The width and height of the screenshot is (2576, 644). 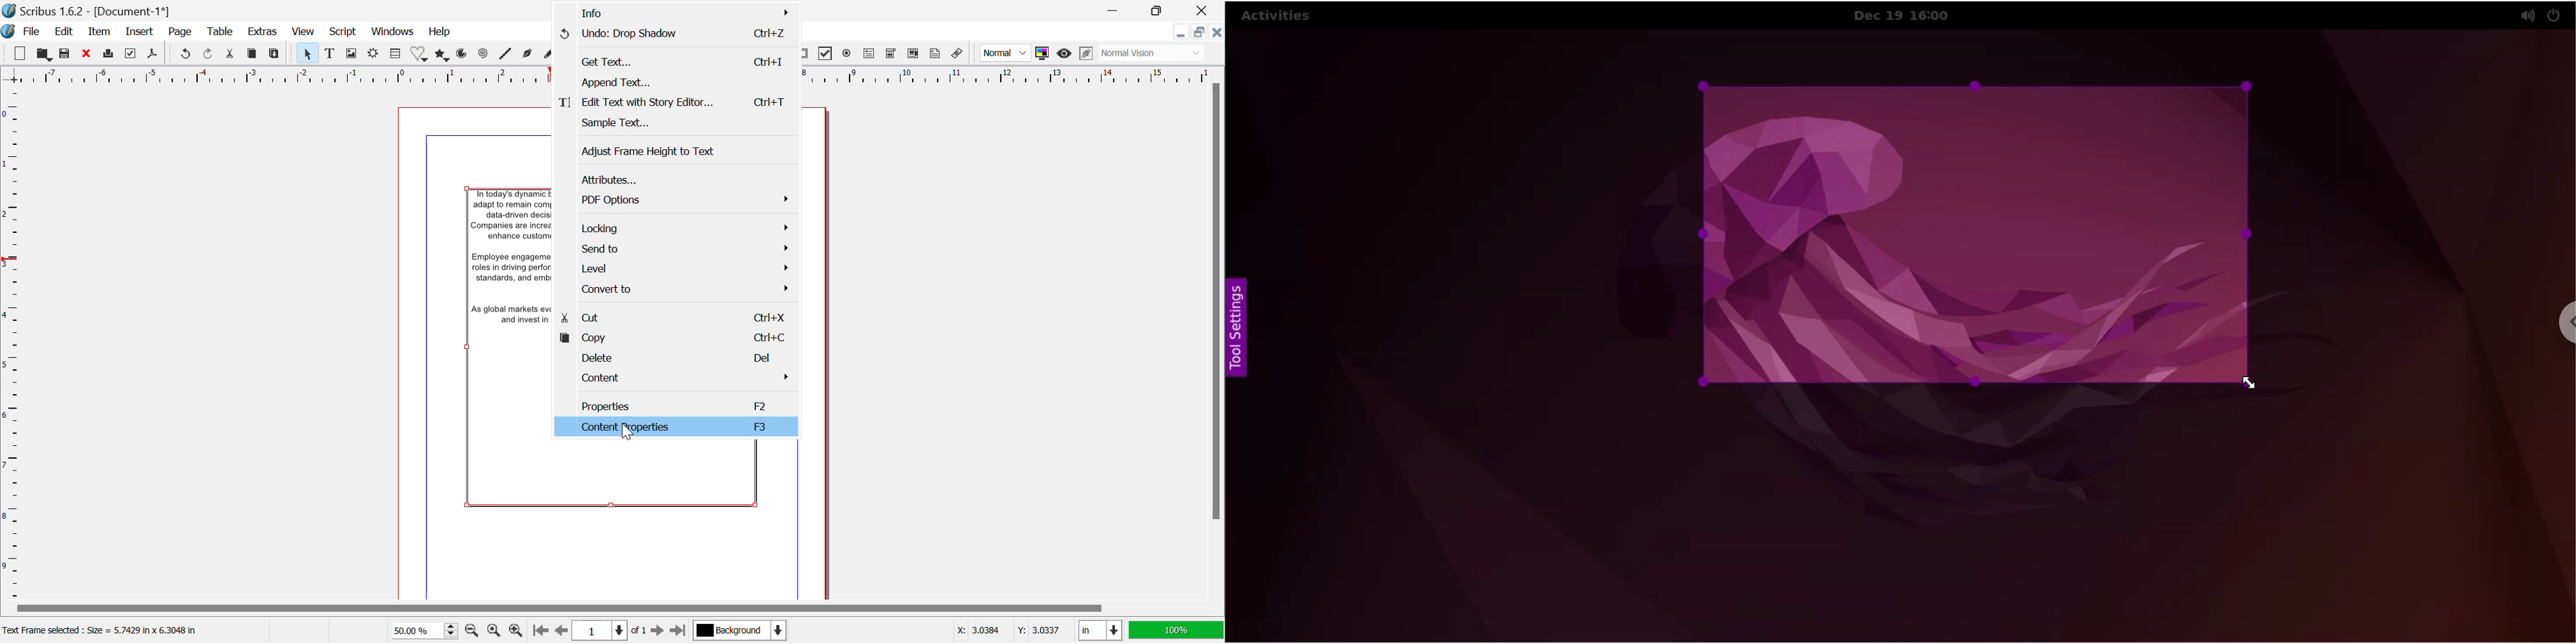 What do you see at coordinates (675, 427) in the screenshot?
I see `Content Properties` at bounding box center [675, 427].